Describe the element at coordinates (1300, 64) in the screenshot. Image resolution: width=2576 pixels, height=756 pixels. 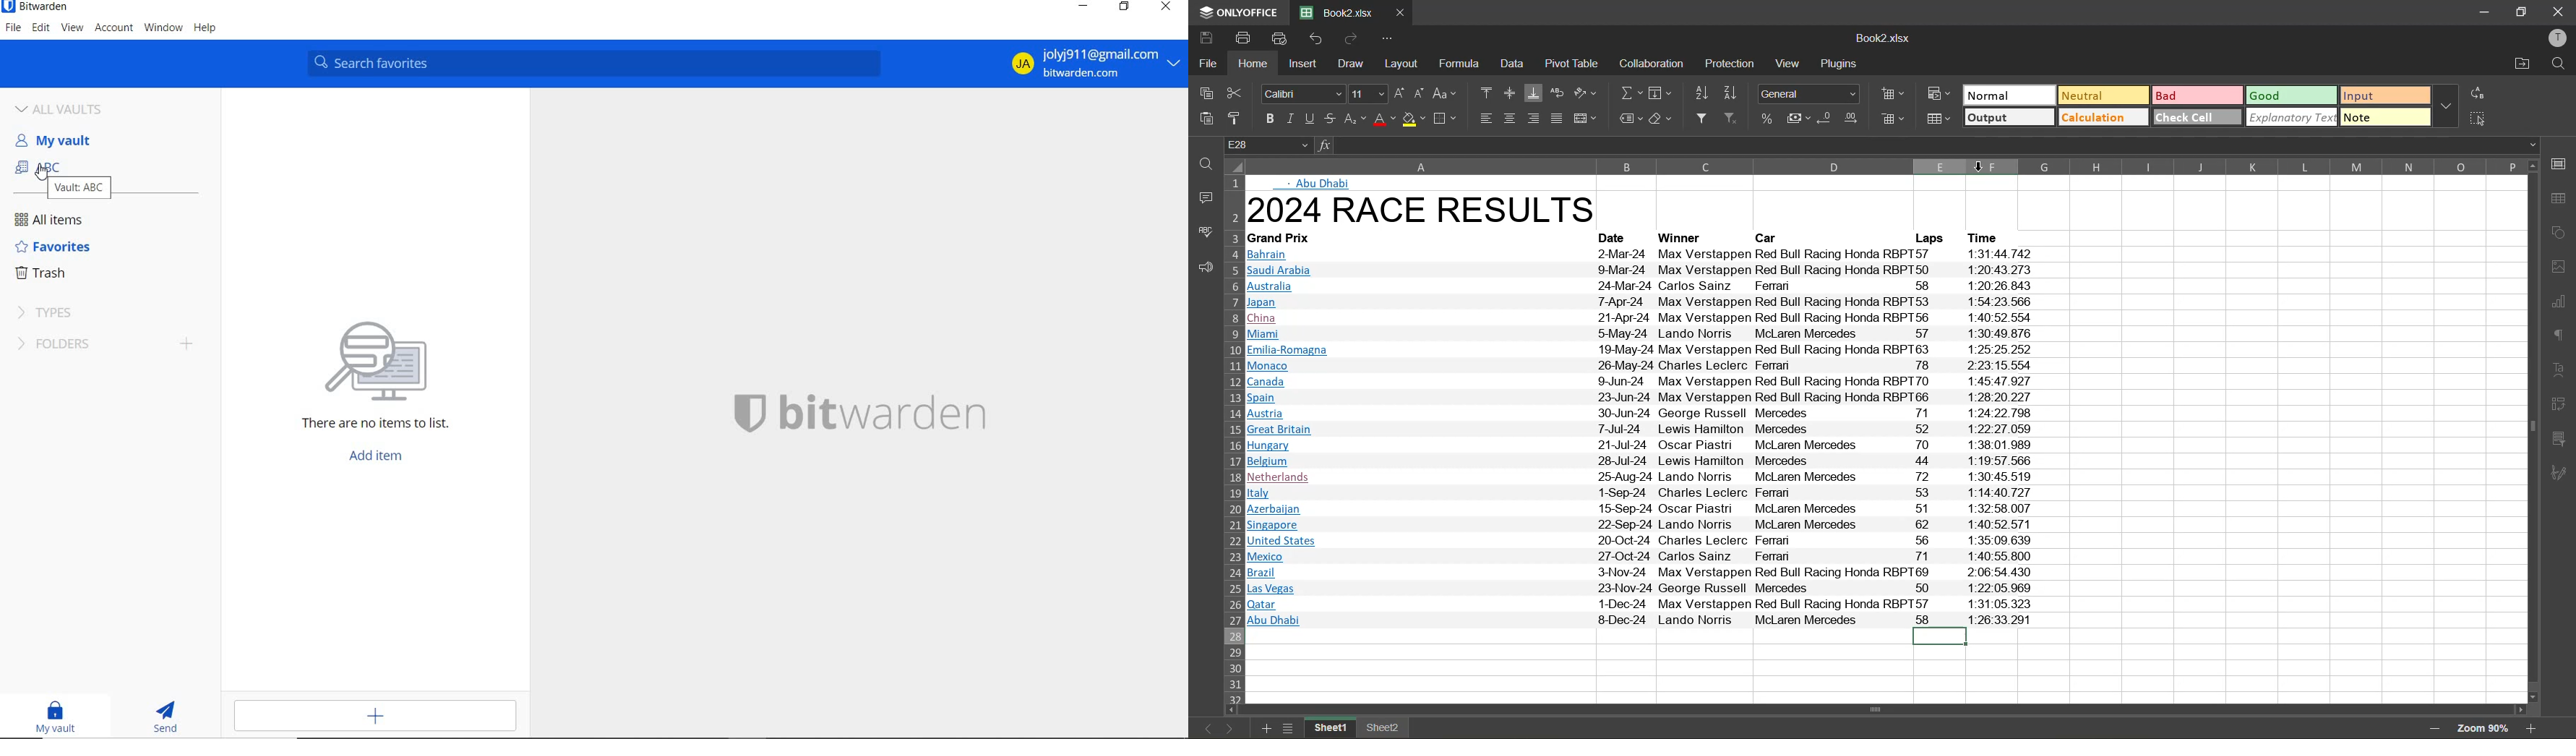
I see `insert` at that location.